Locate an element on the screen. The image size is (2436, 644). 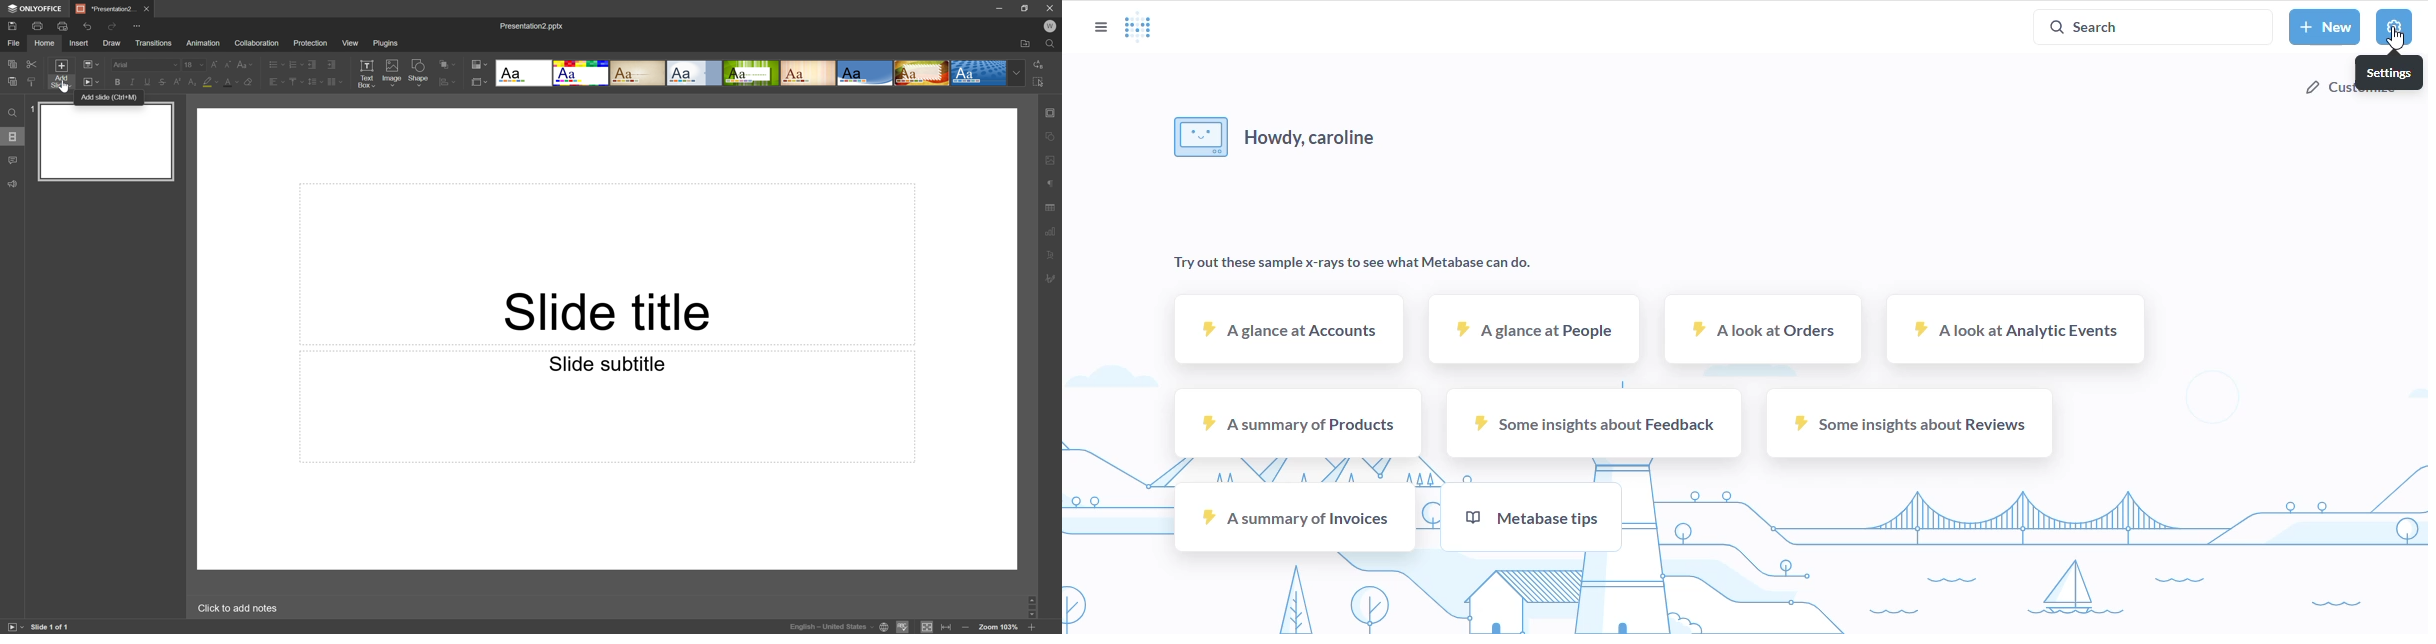
Add slide is located at coordinates (60, 73).